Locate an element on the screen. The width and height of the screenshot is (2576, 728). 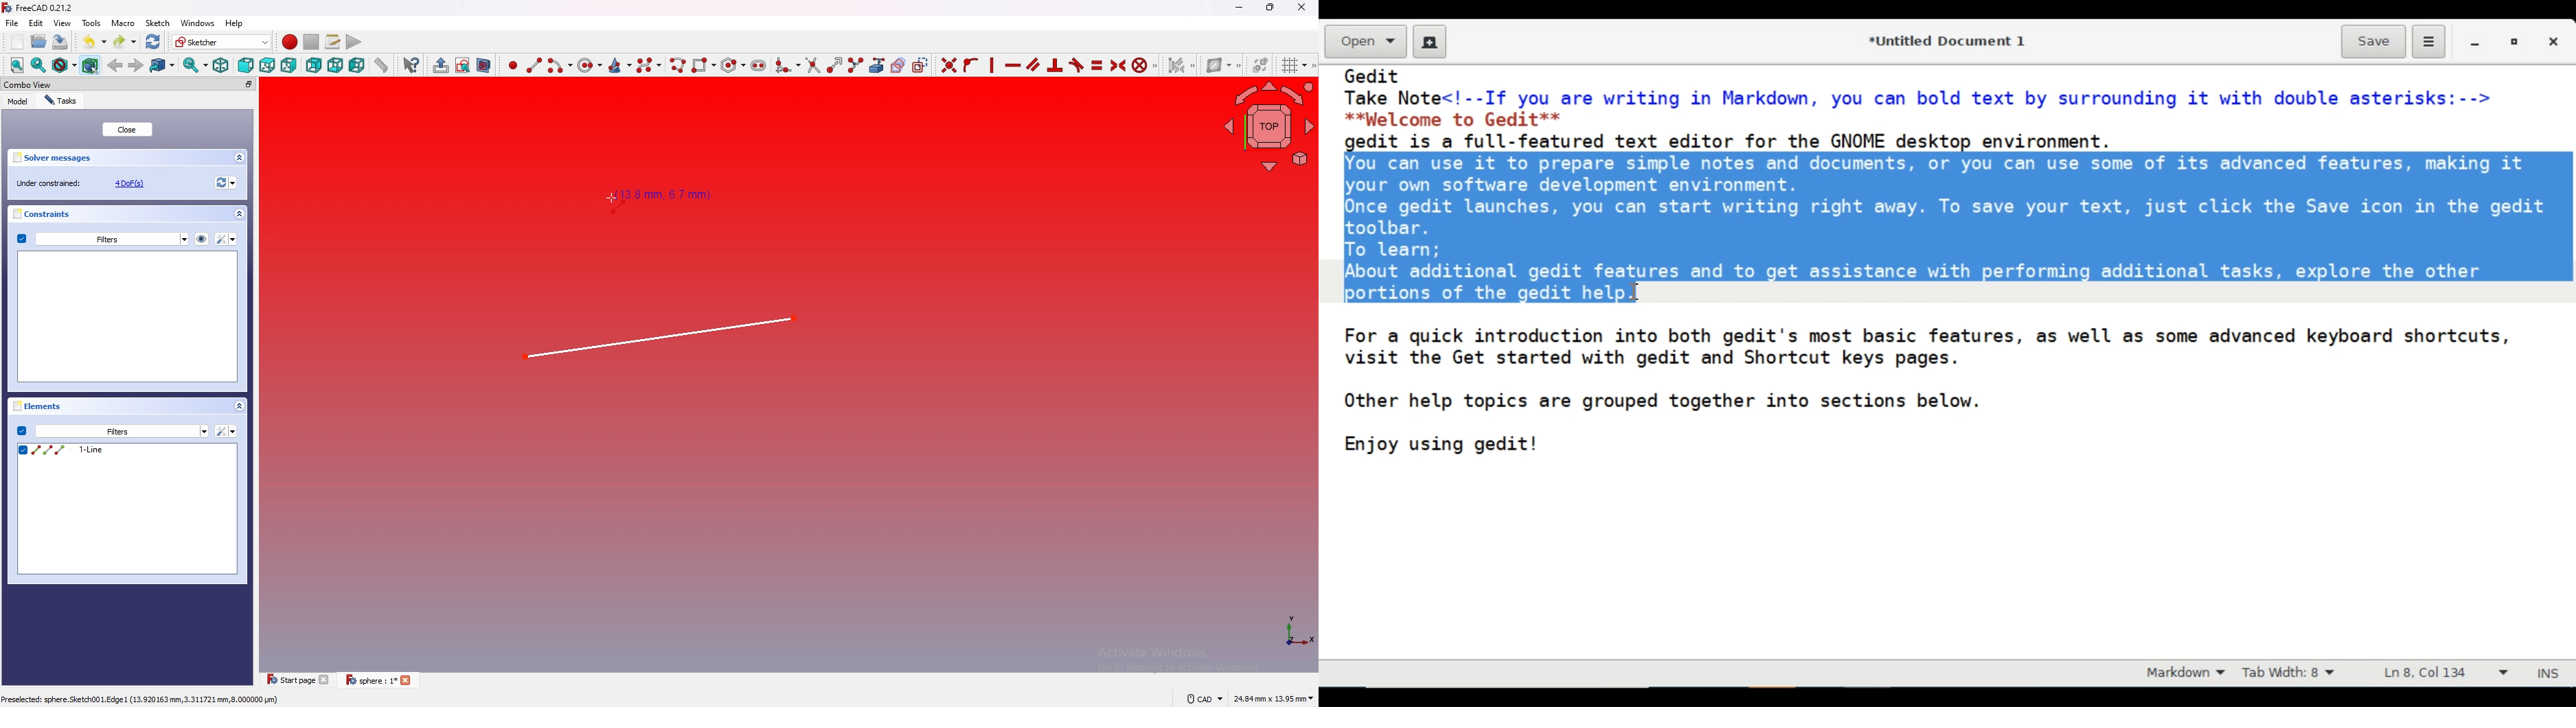
Elements is located at coordinates (132, 408).